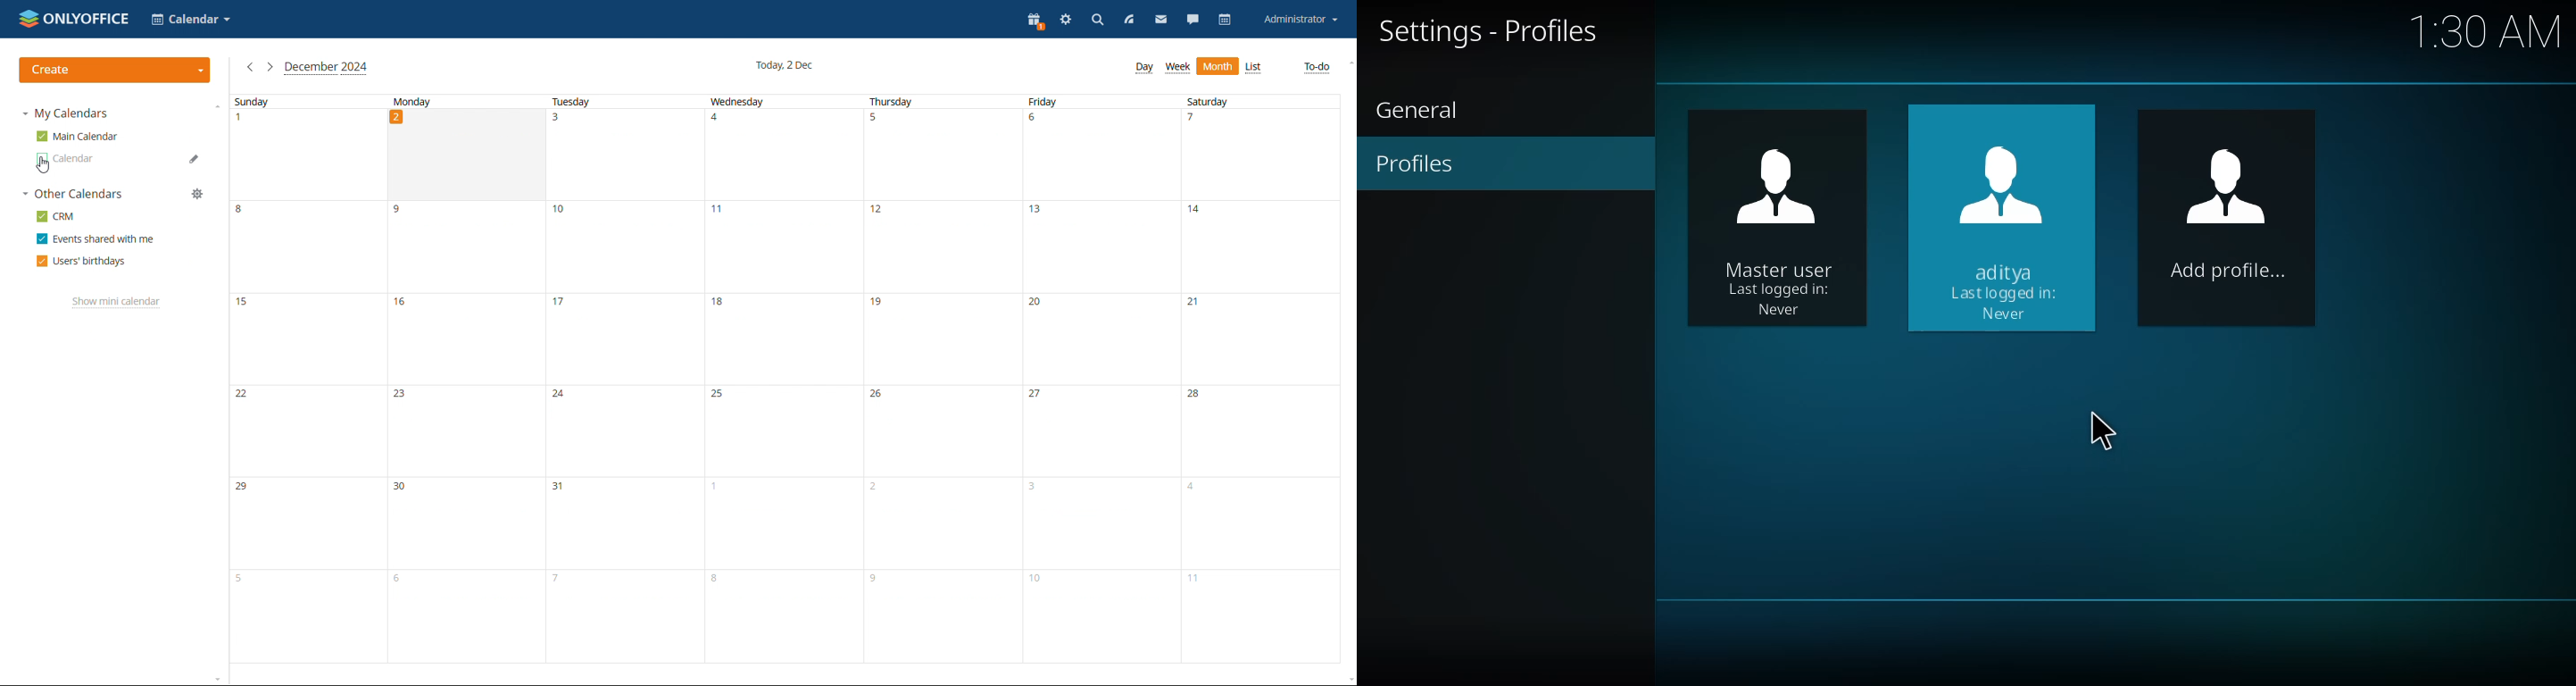 The width and height of the screenshot is (2576, 700). I want to click on create, so click(115, 70).